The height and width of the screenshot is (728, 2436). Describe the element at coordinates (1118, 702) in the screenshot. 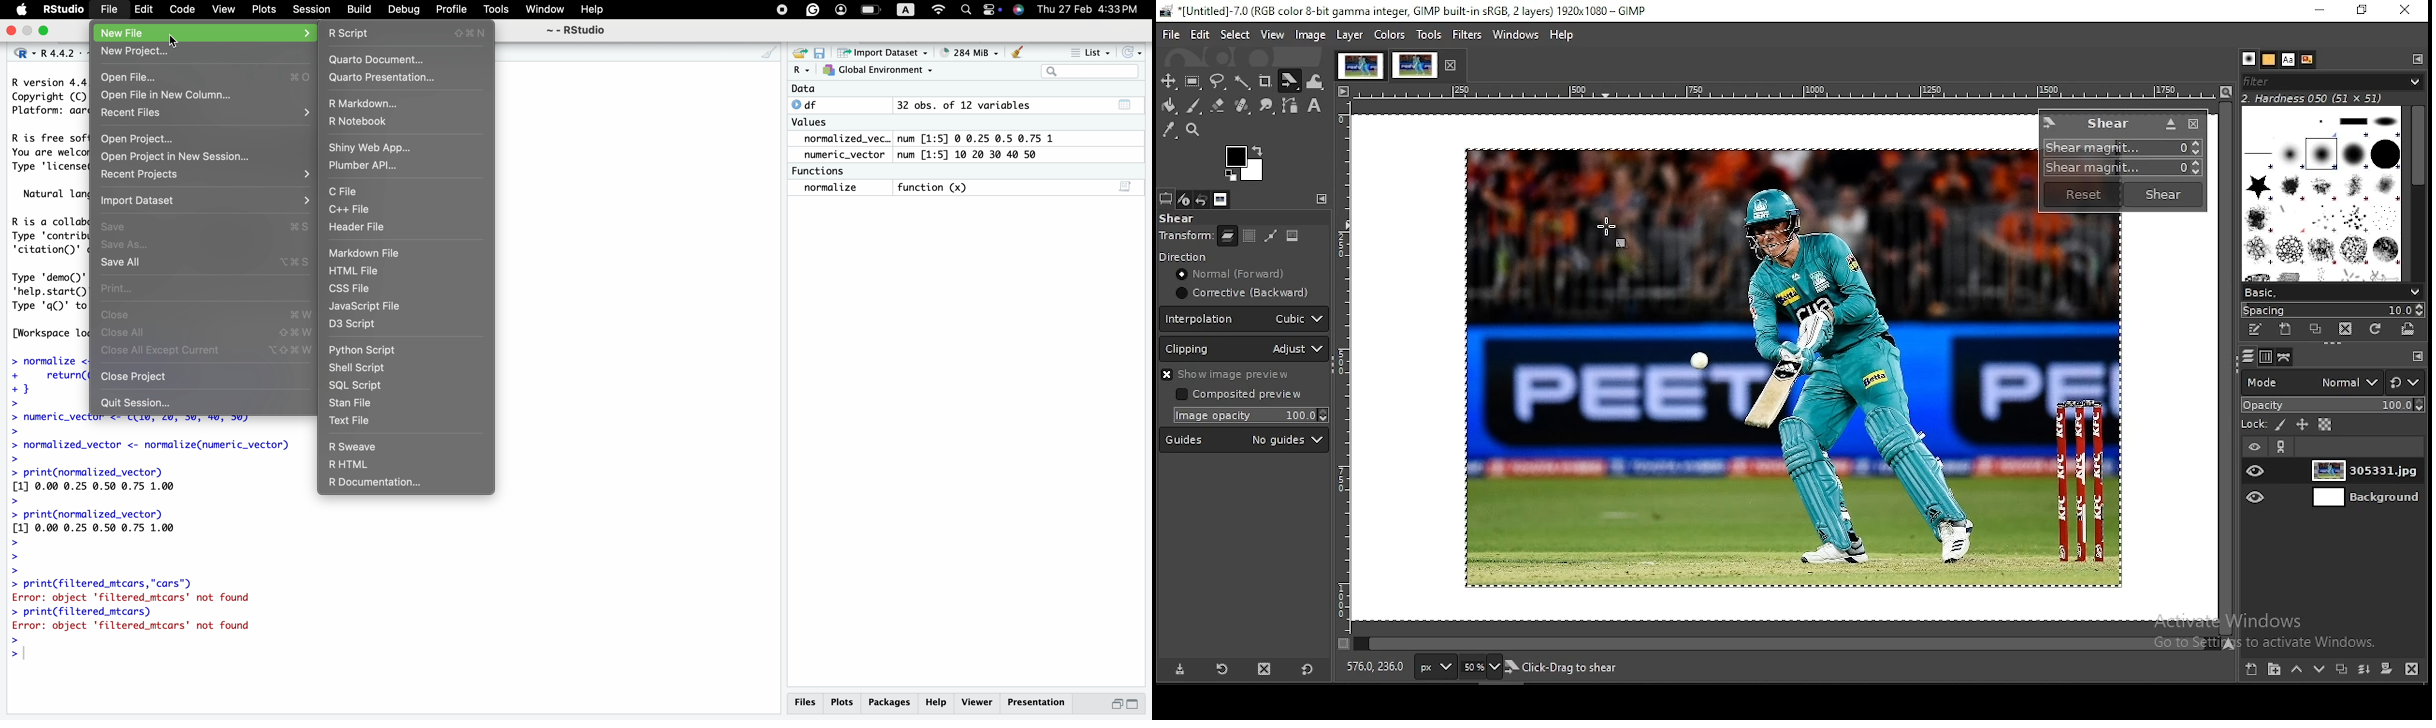

I see `minimise` at that location.